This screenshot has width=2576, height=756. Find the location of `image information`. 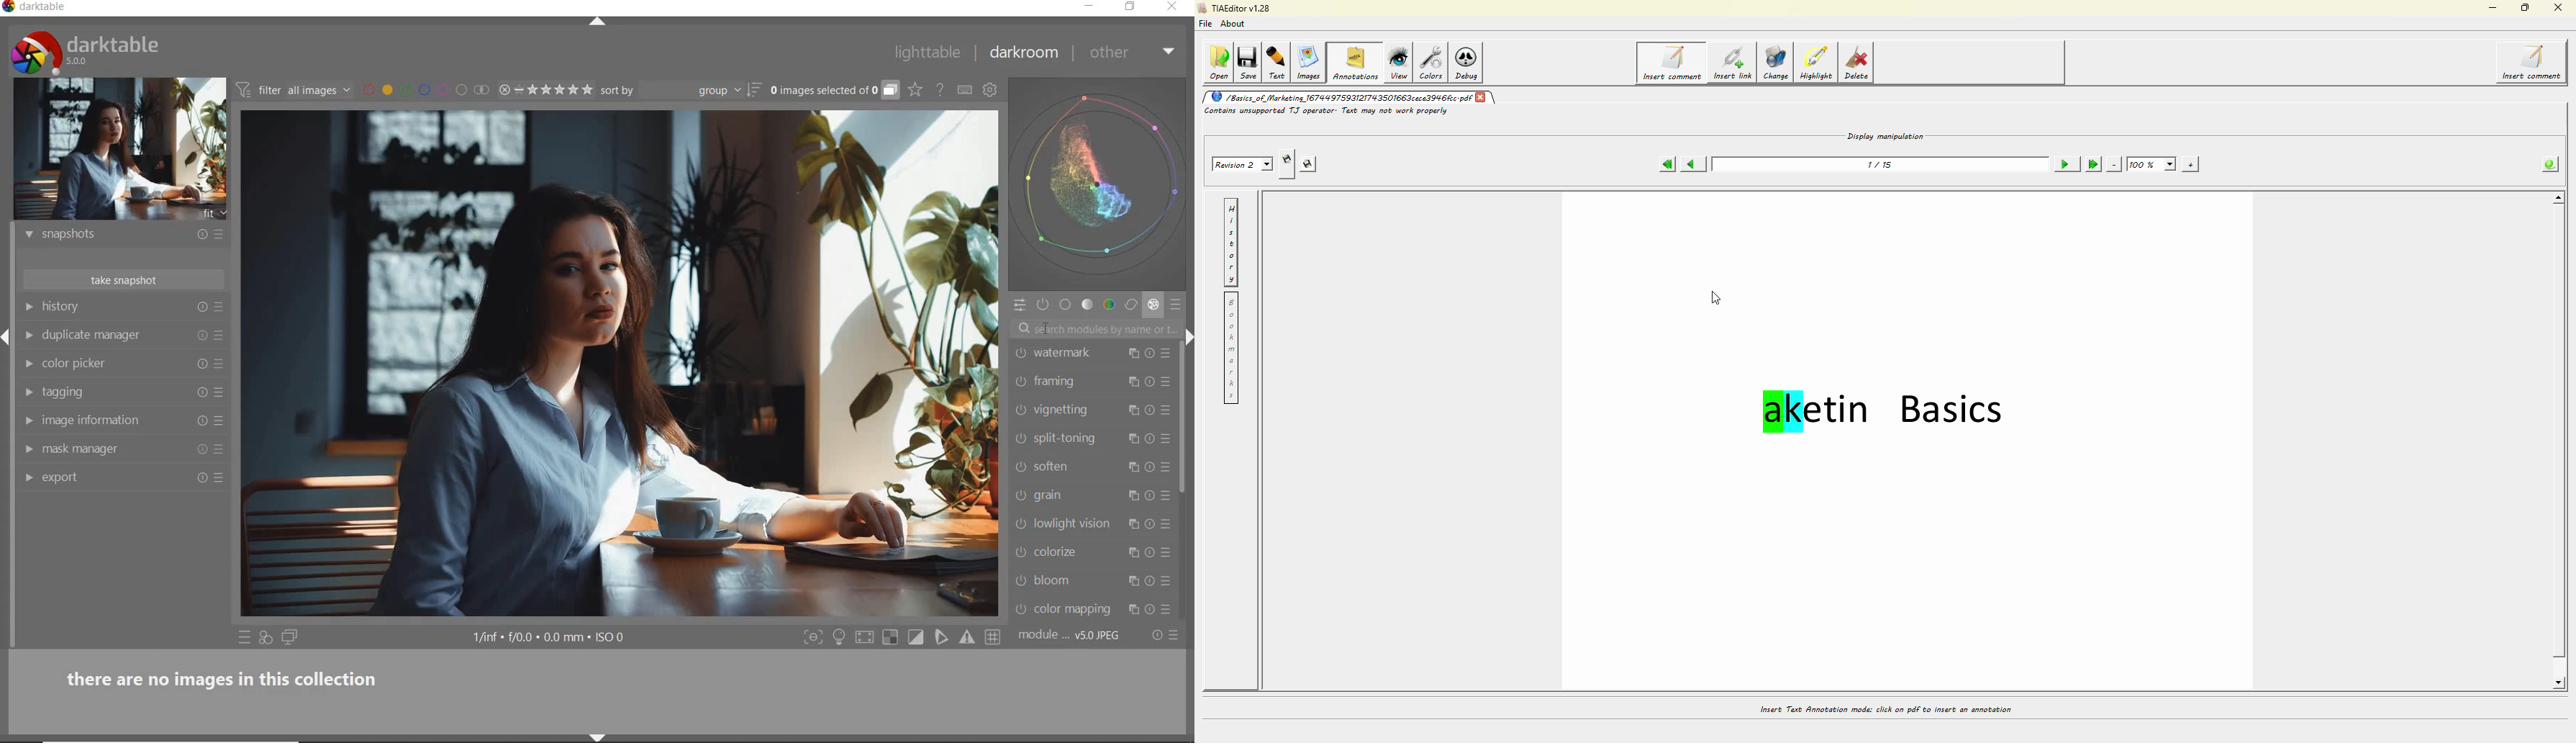

image information is located at coordinates (105, 420).